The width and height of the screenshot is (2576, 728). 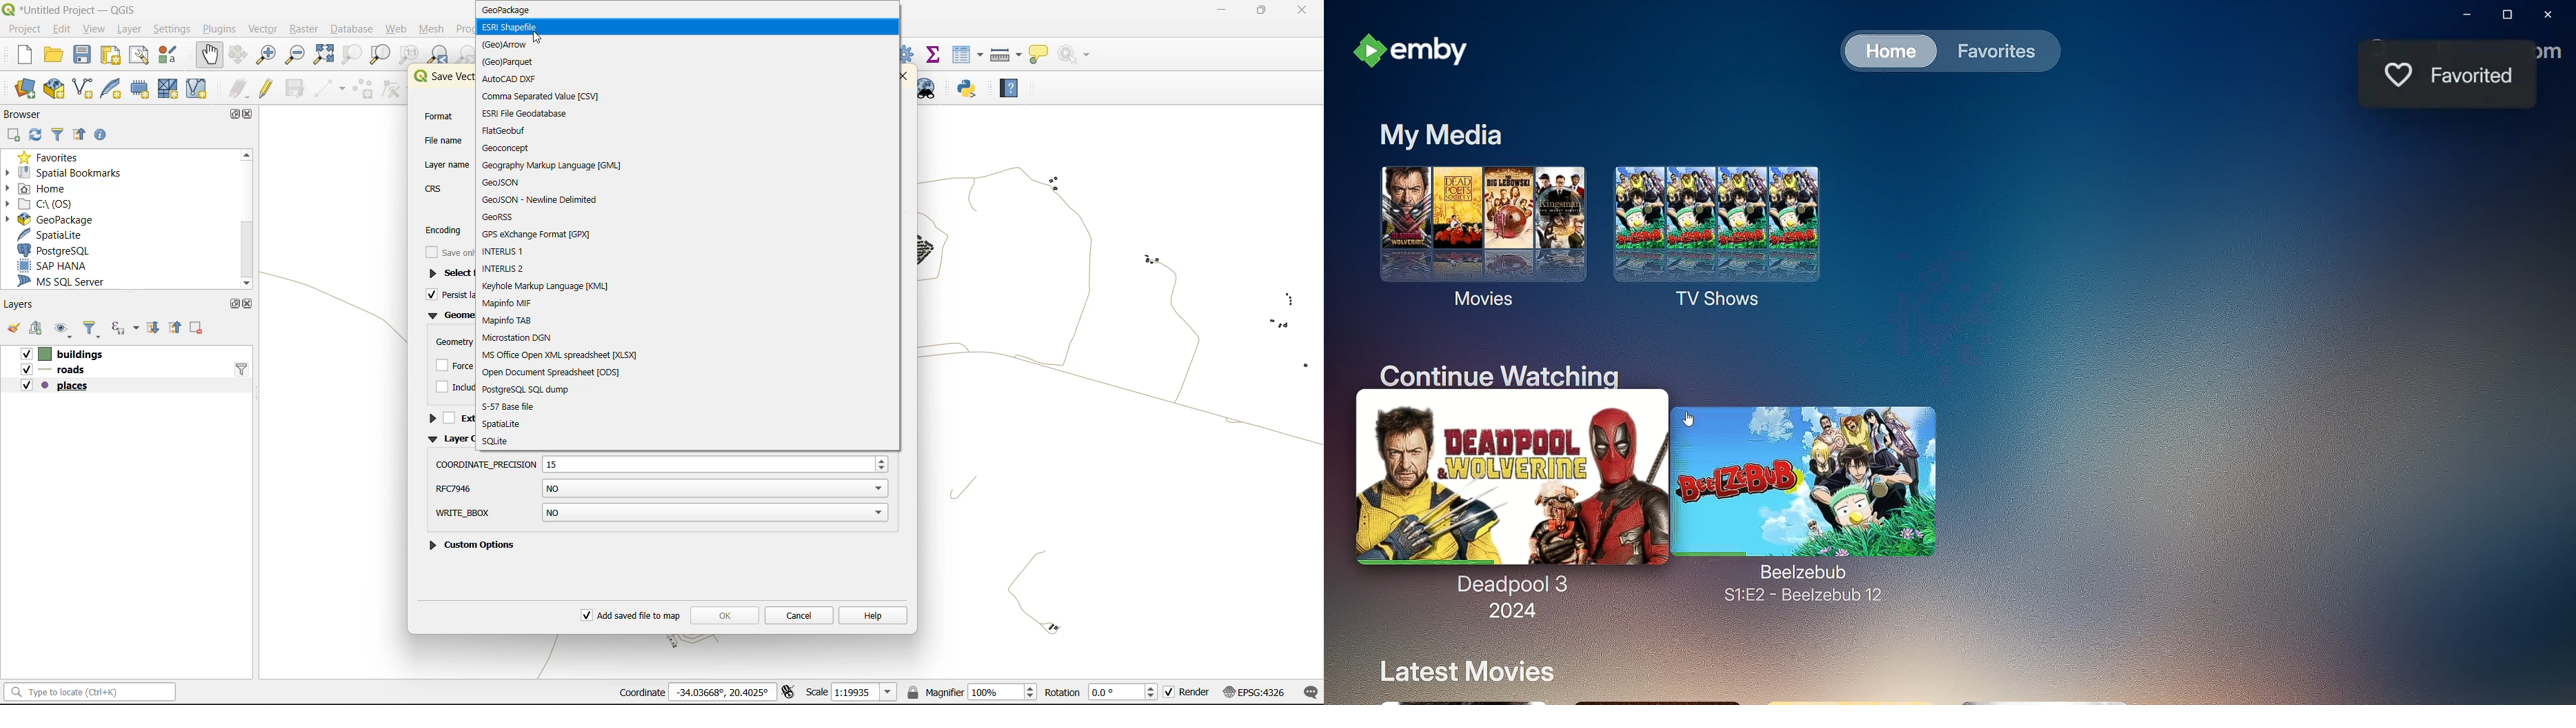 I want to click on  roads, so click(x=59, y=370).